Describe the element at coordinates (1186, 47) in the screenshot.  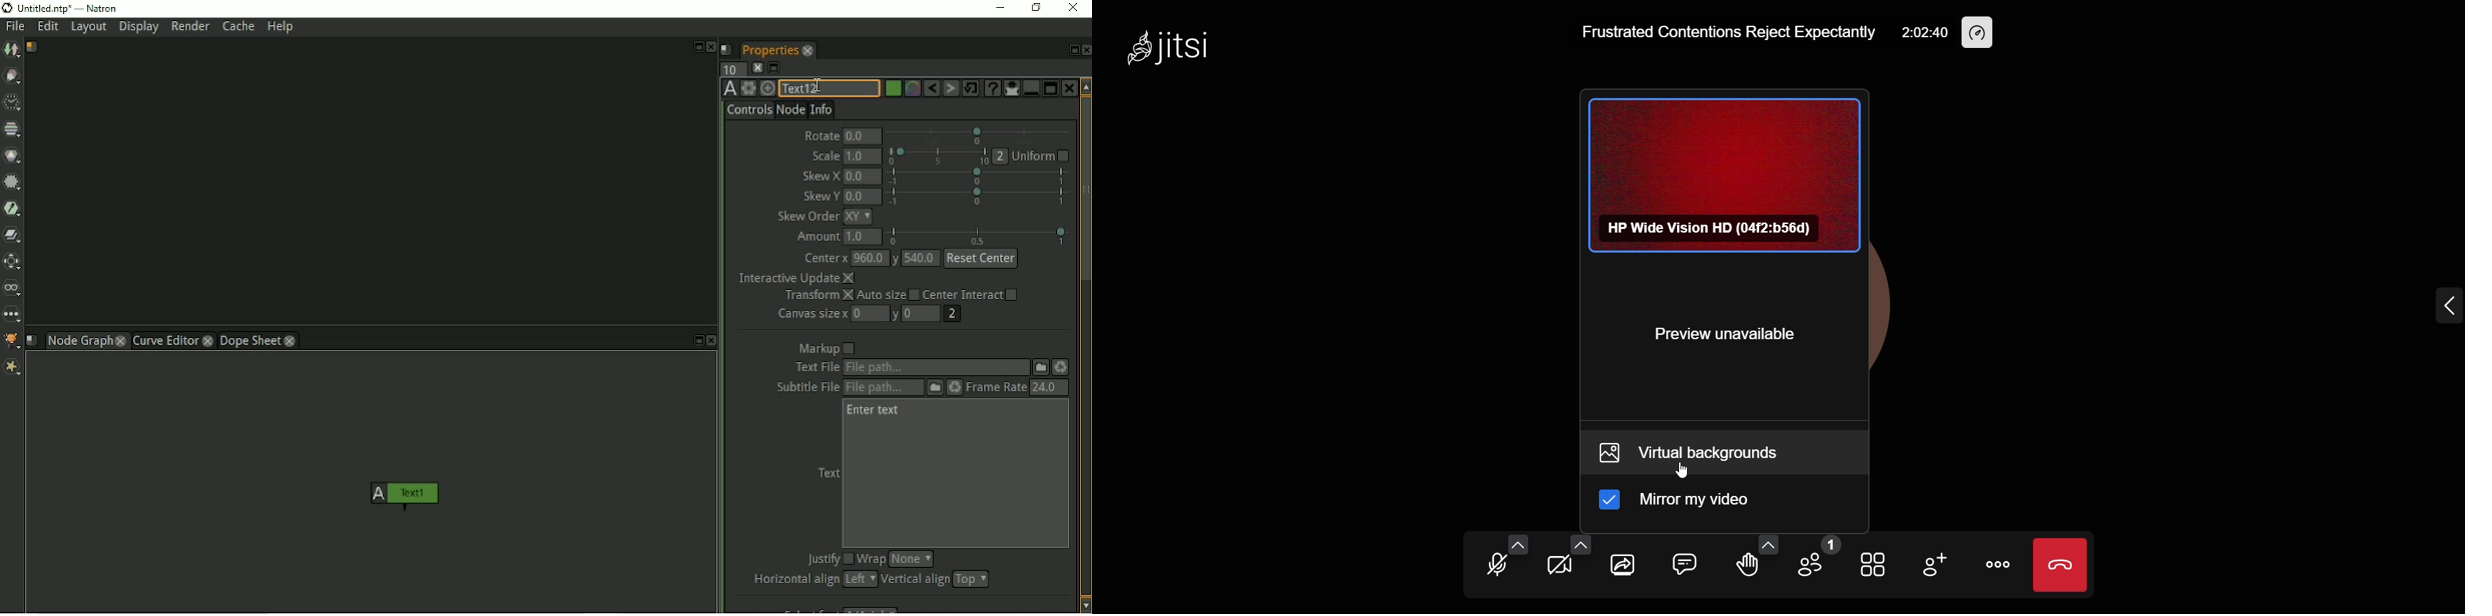
I see `jitsi` at that location.